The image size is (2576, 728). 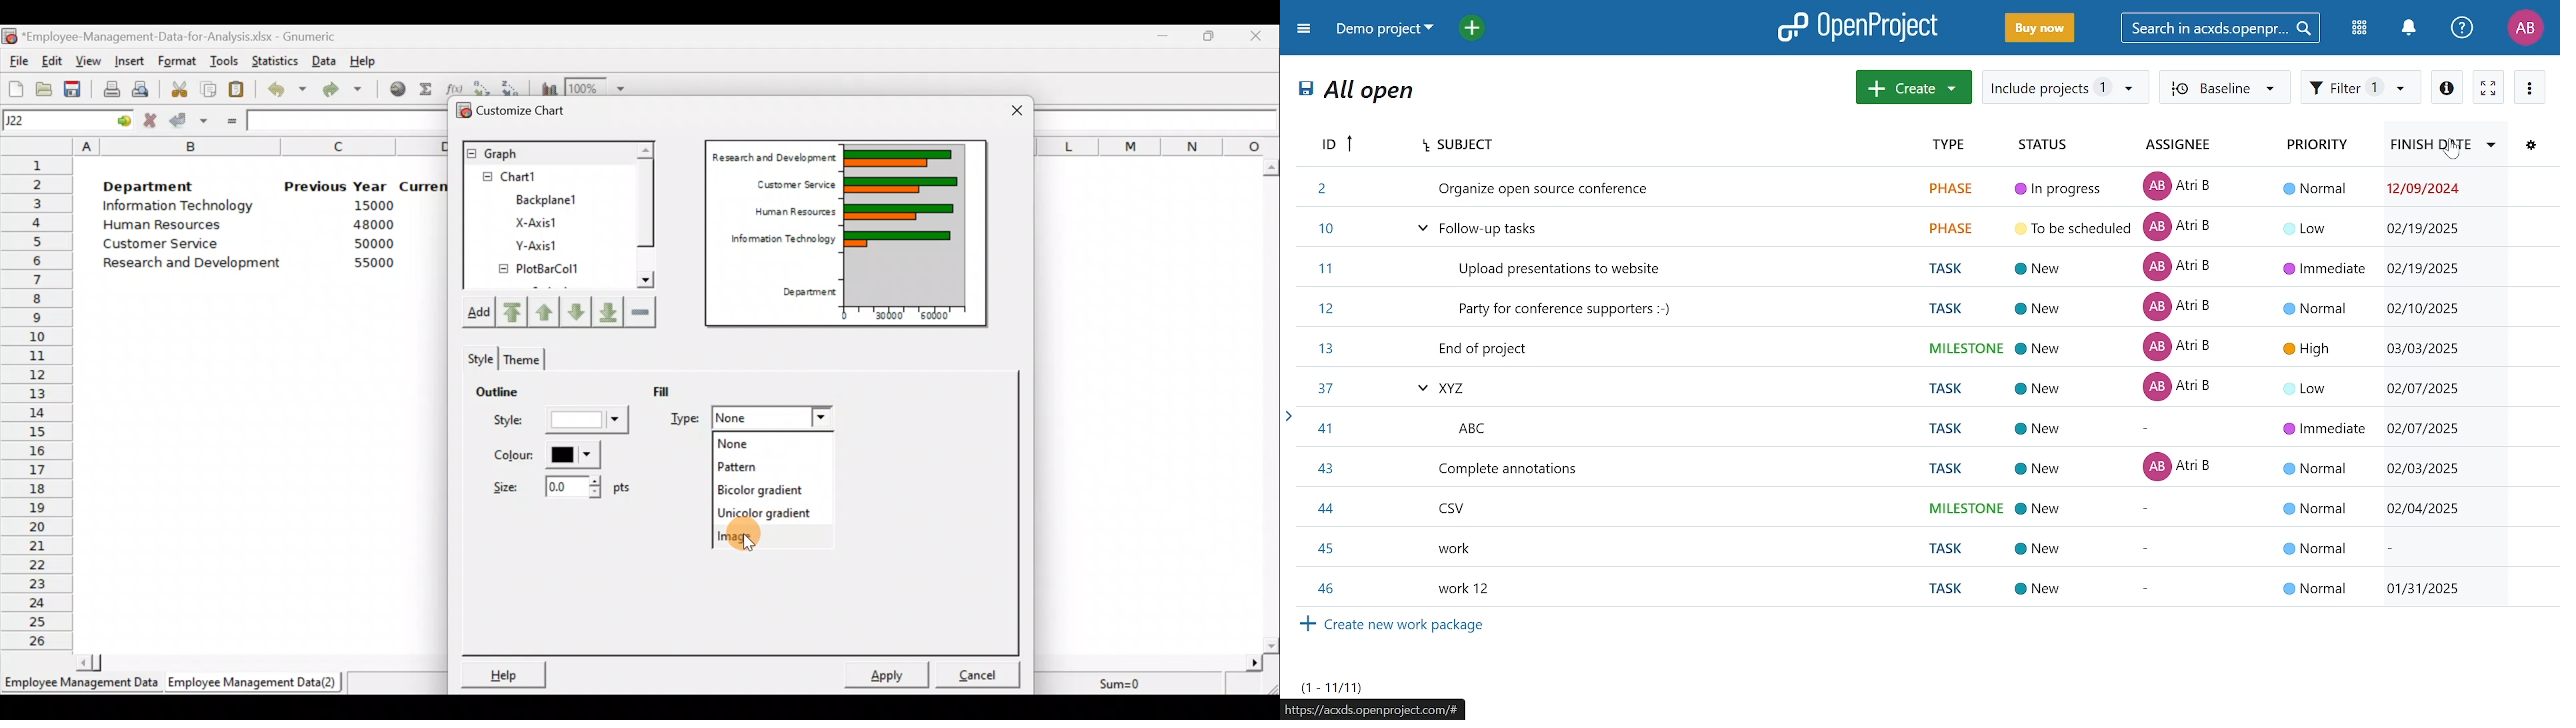 I want to click on Help, so click(x=363, y=58).